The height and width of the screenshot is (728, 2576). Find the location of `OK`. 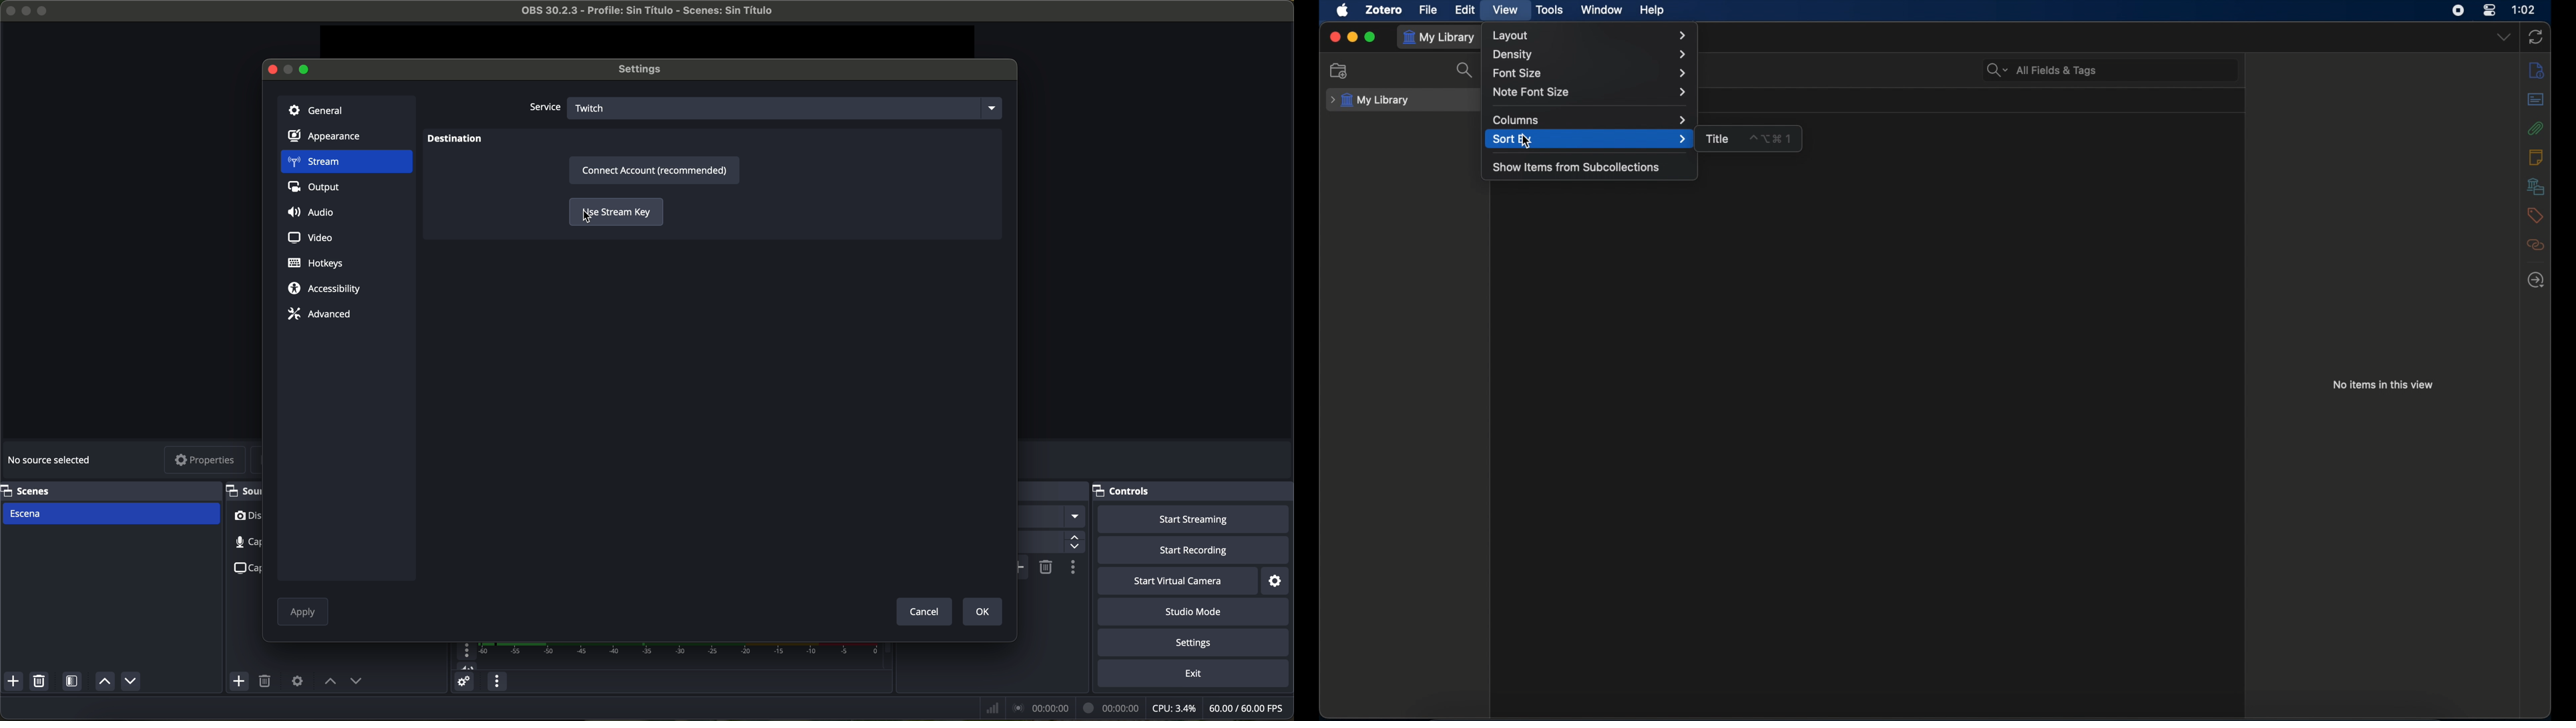

OK is located at coordinates (980, 611).